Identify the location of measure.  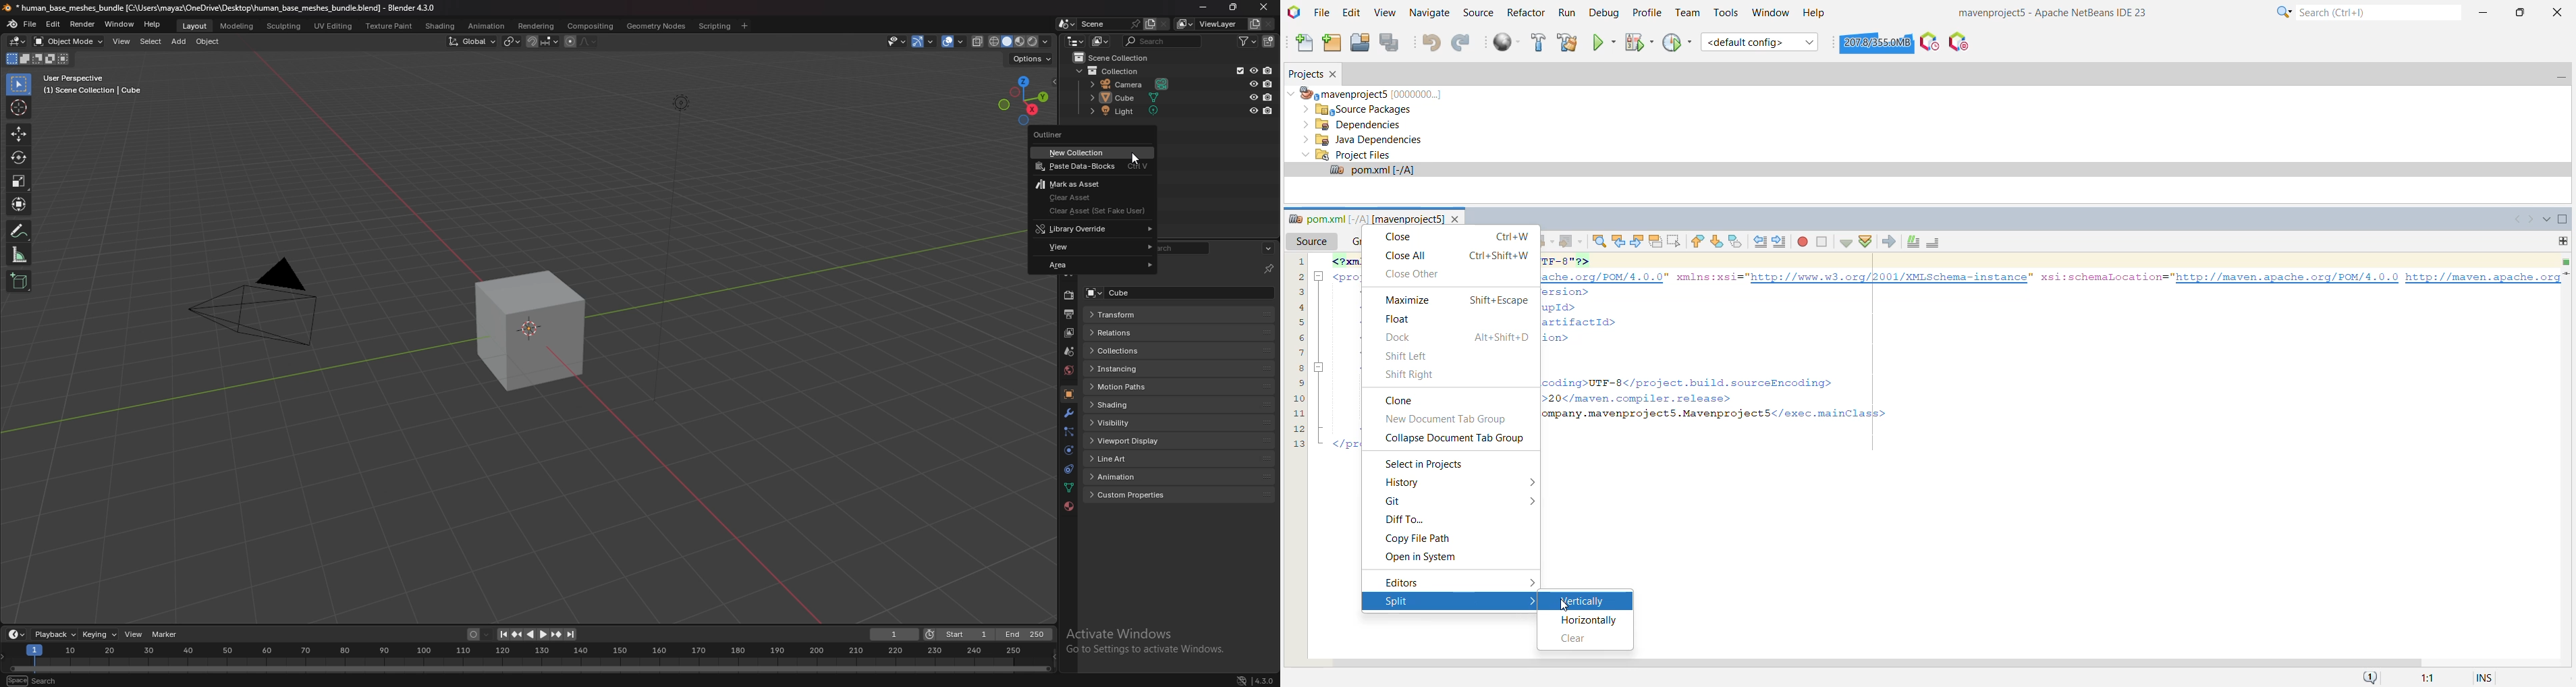
(19, 255).